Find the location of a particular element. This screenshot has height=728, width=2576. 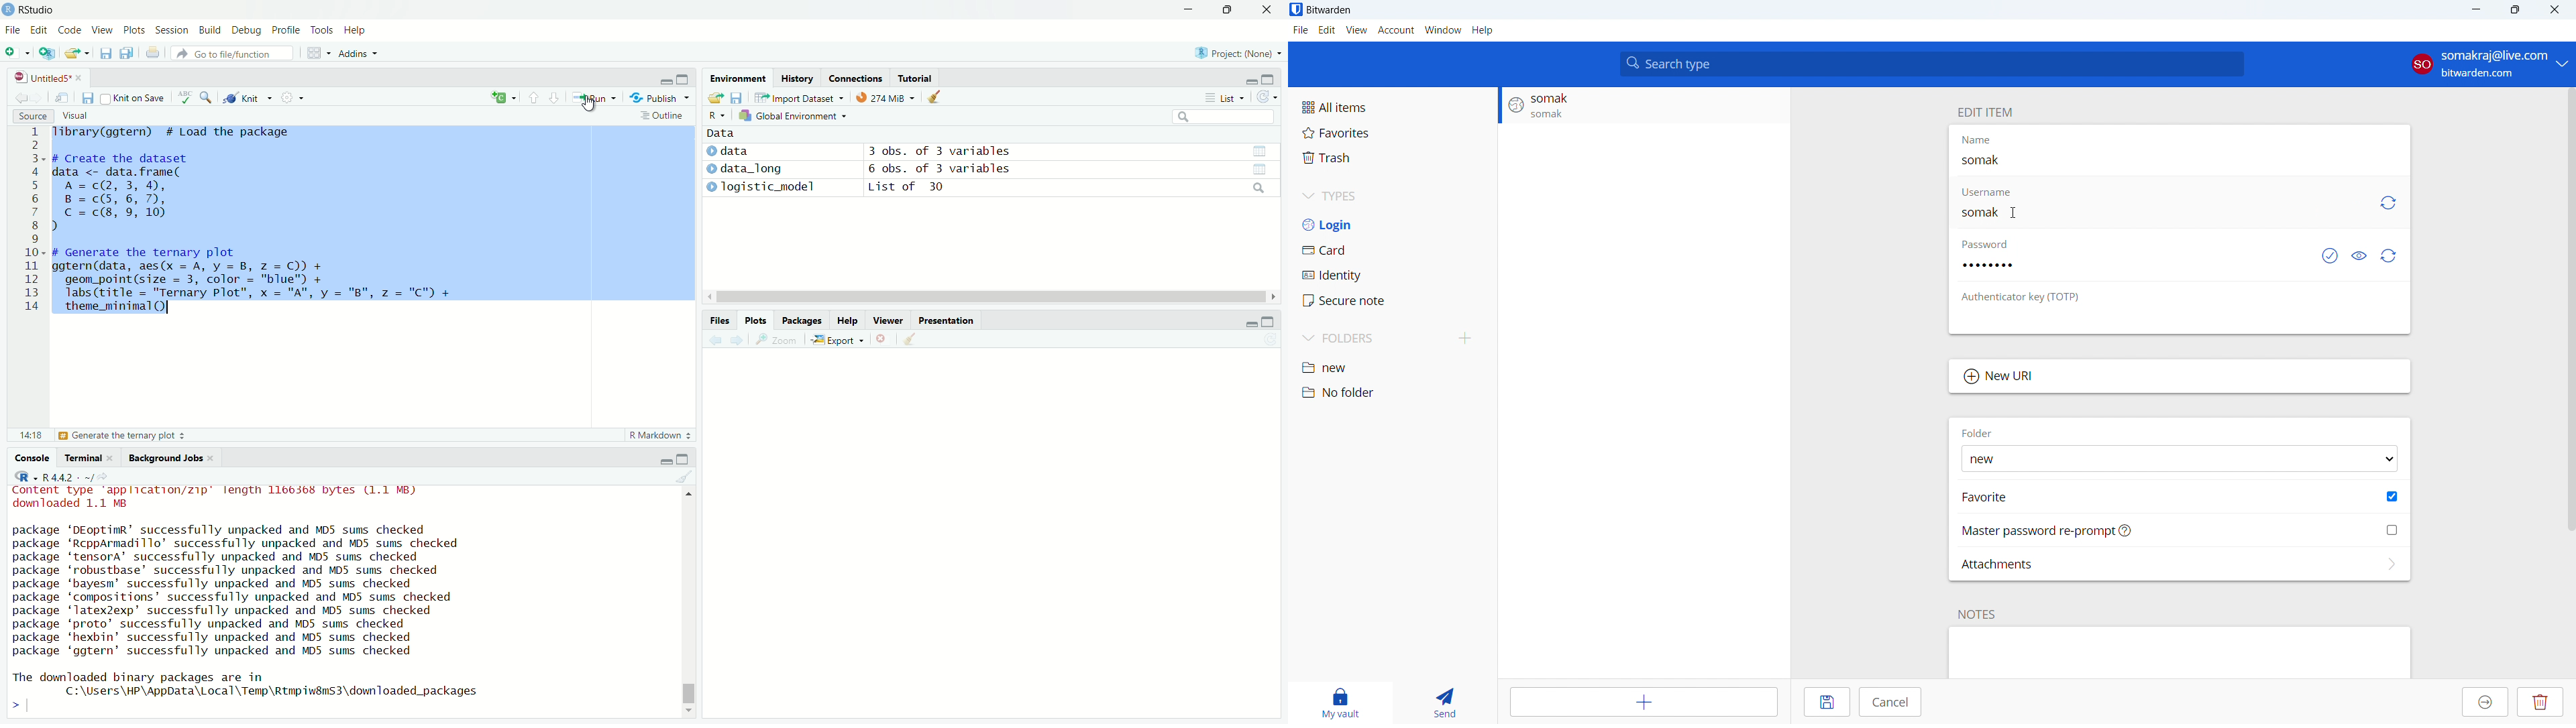

save is located at coordinates (87, 99).